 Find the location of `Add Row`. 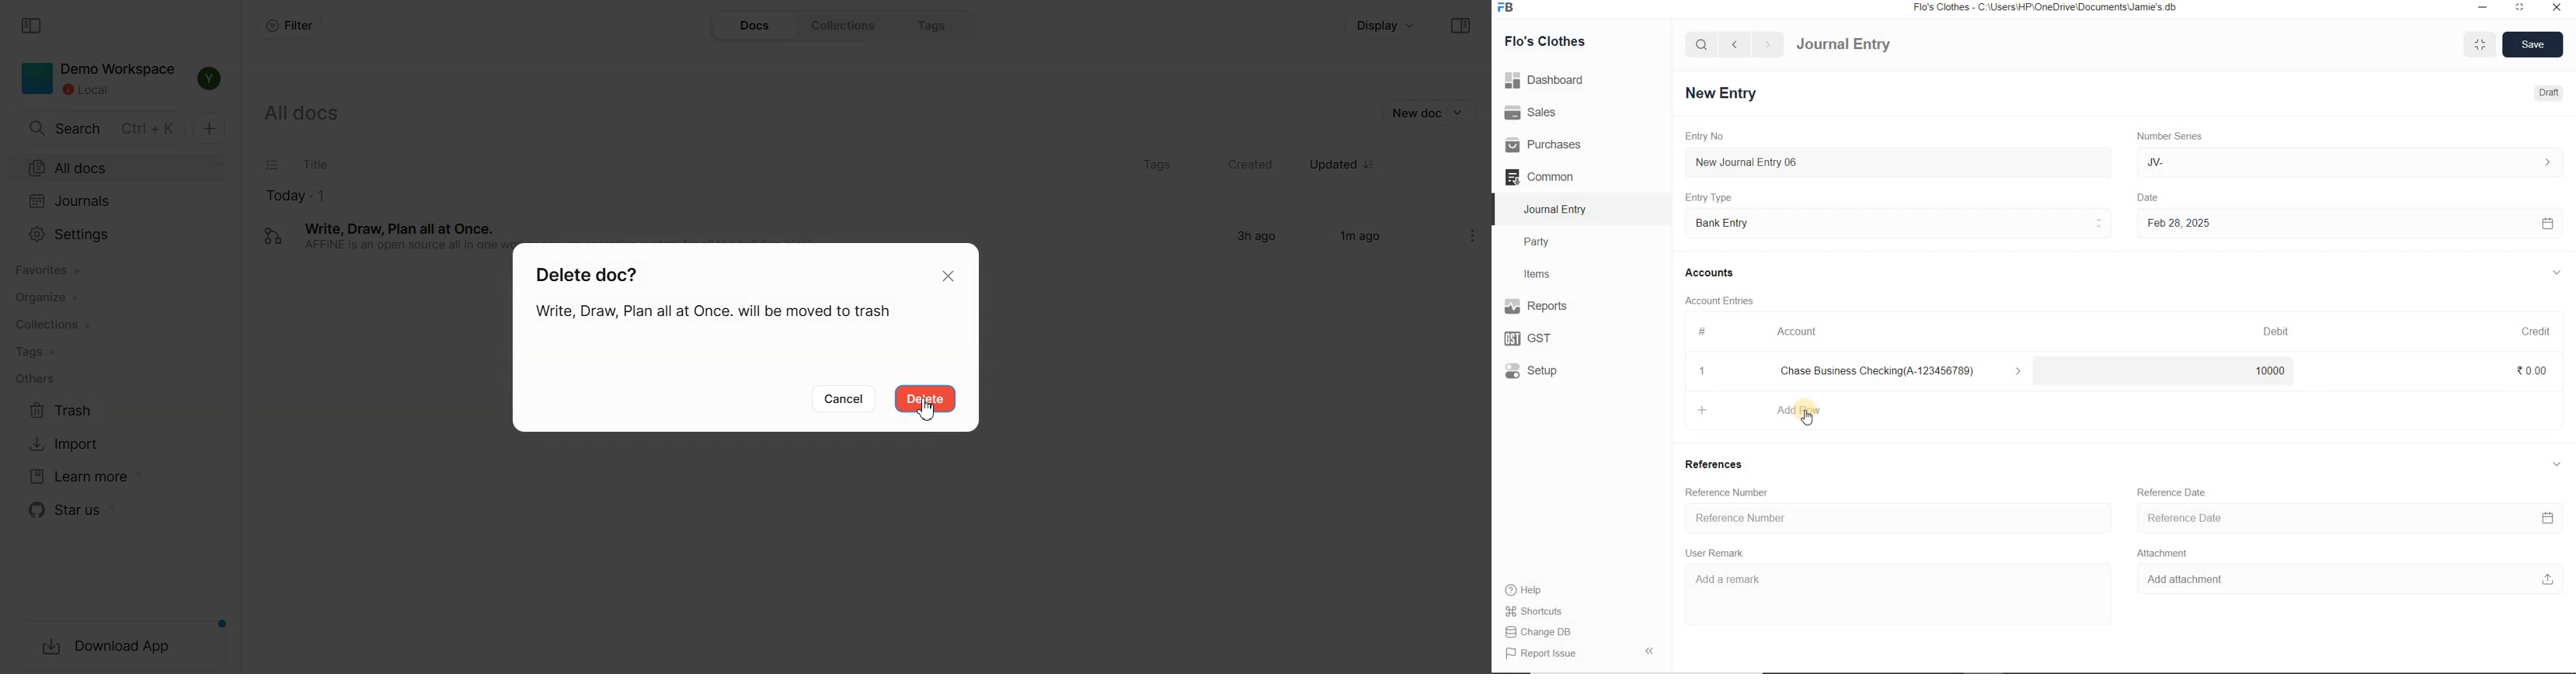

Add Row is located at coordinates (1772, 409).